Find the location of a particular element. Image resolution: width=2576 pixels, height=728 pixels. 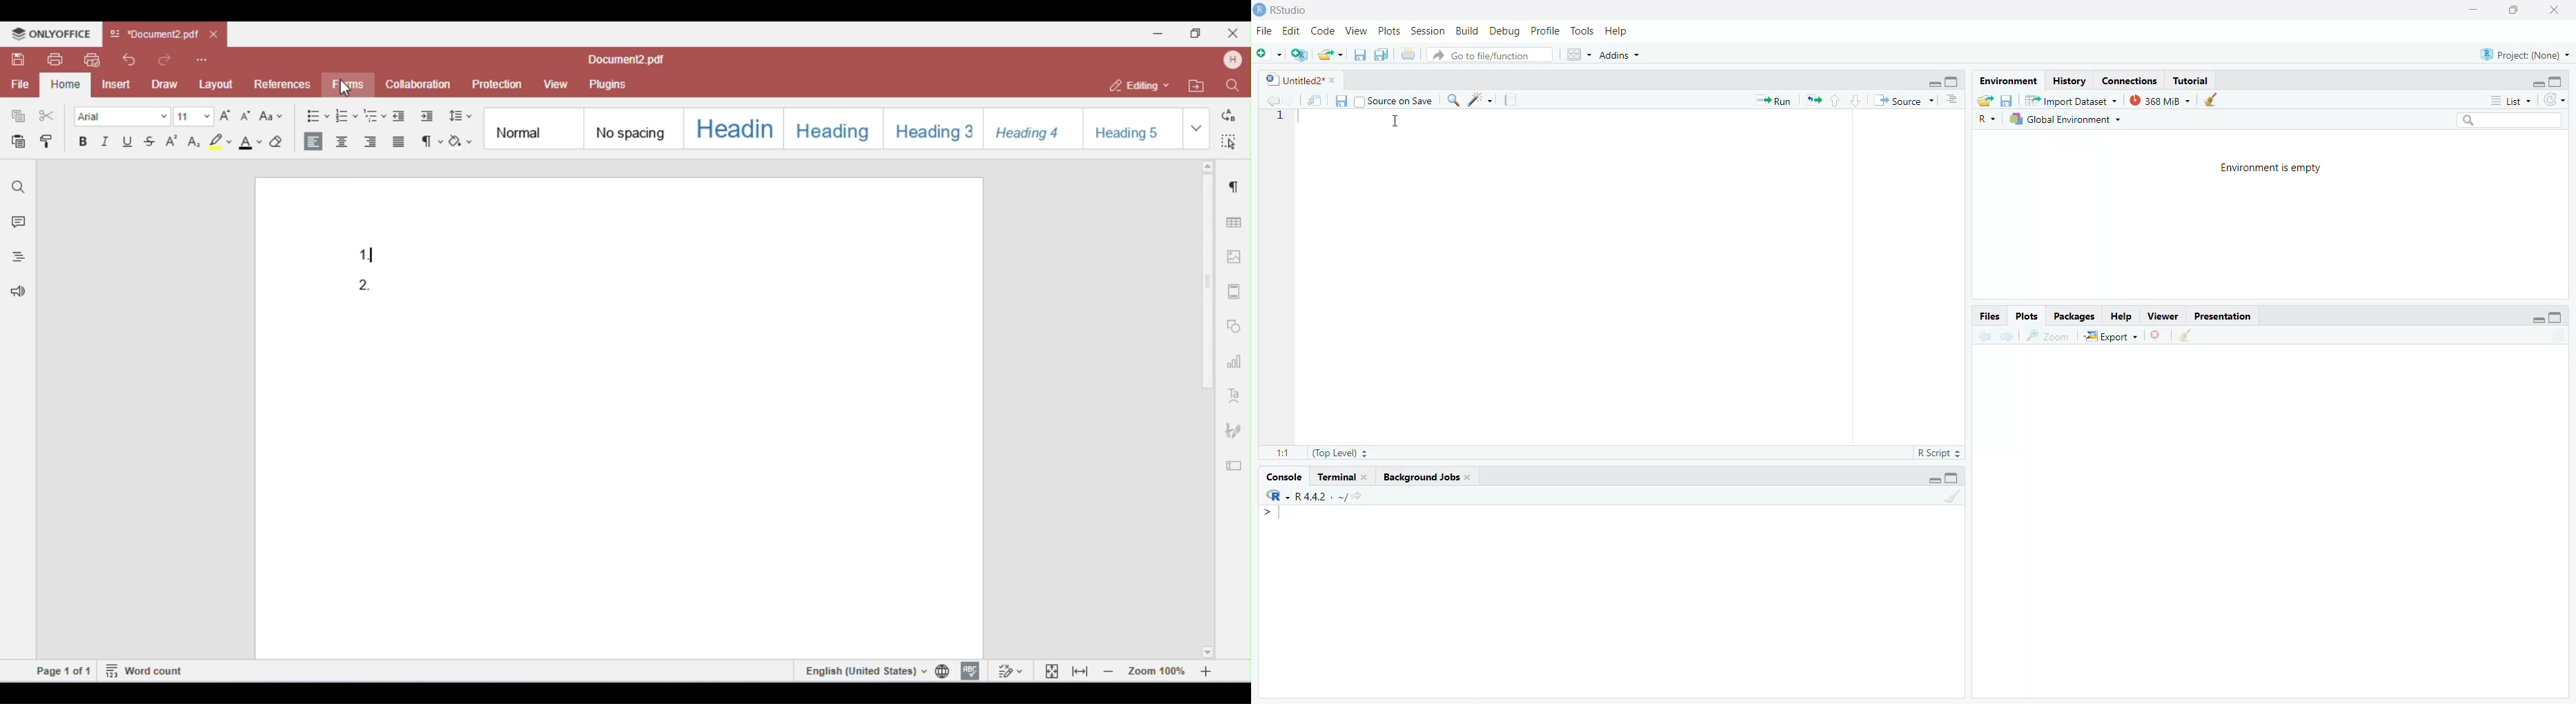

copy is located at coordinates (1382, 57).